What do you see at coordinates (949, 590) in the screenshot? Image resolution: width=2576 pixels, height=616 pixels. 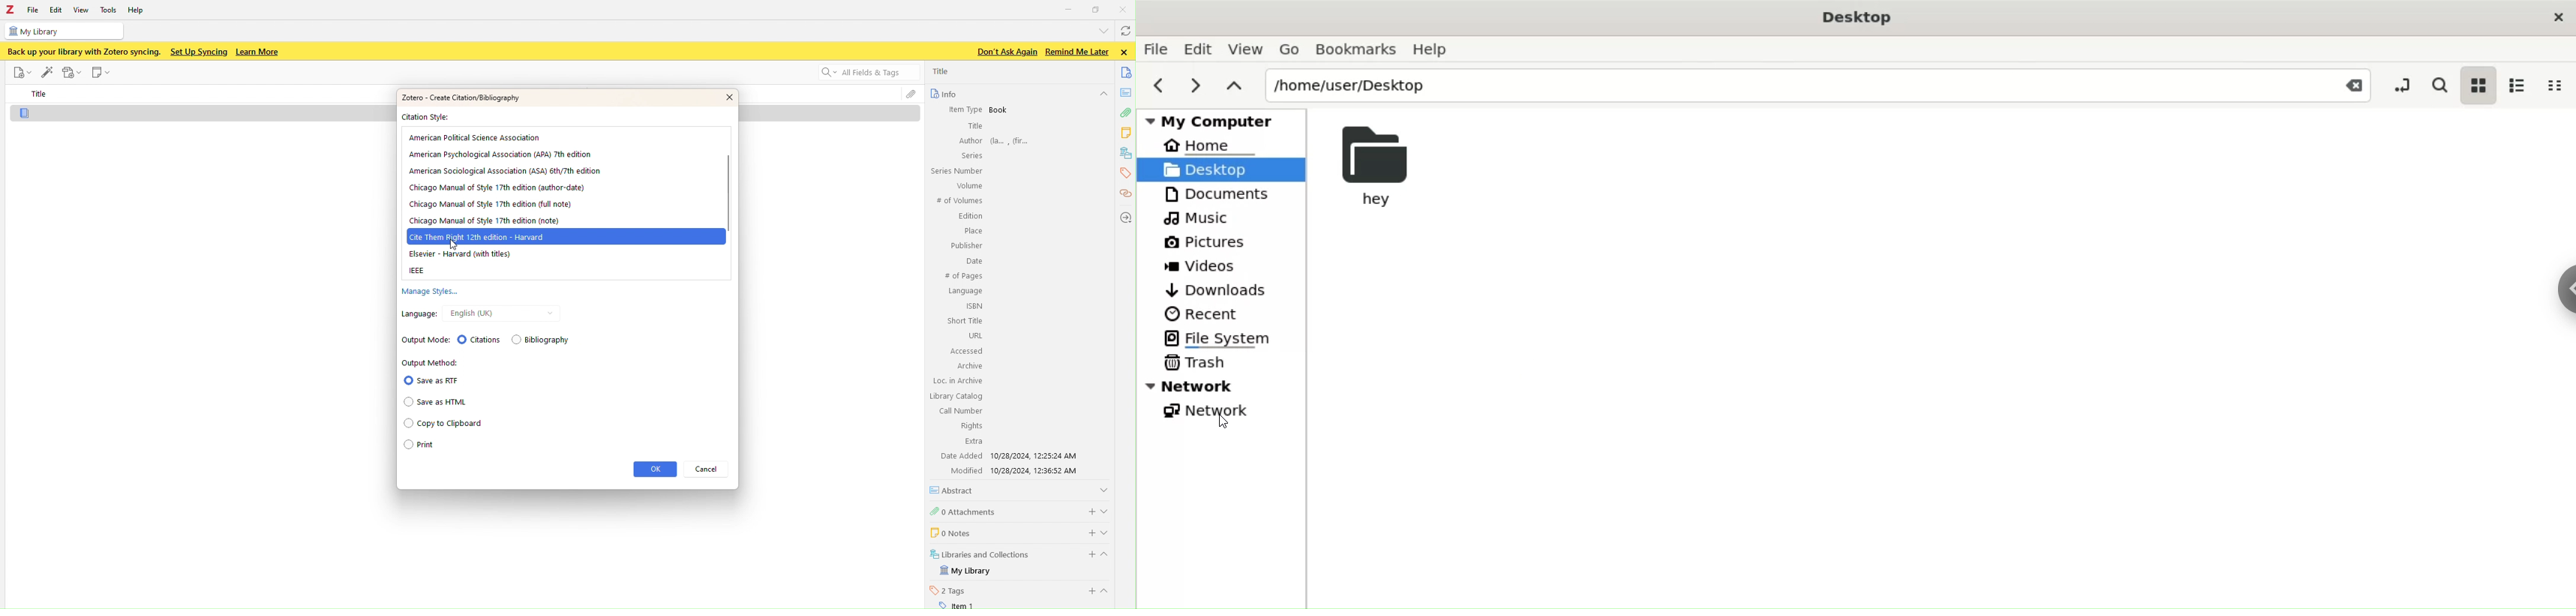 I see `2 Tags` at bounding box center [949, 590].